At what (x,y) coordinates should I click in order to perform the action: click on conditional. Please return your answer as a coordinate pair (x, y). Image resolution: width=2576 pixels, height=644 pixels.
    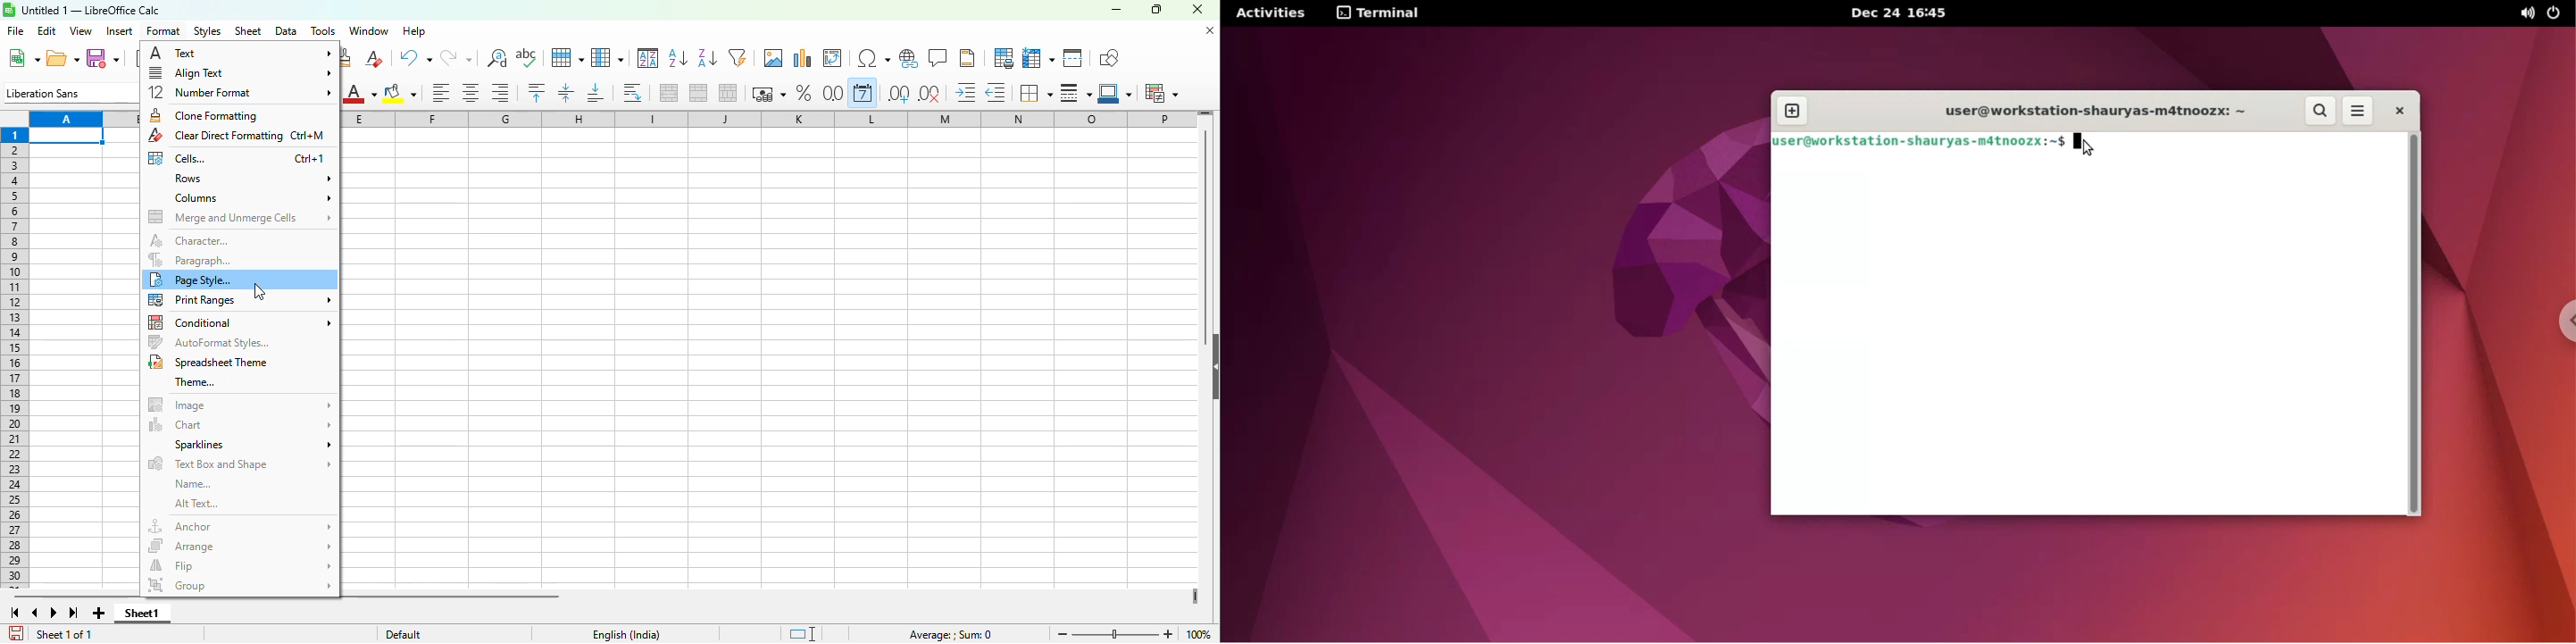
    Looking at the image, I should click on (241, 322).